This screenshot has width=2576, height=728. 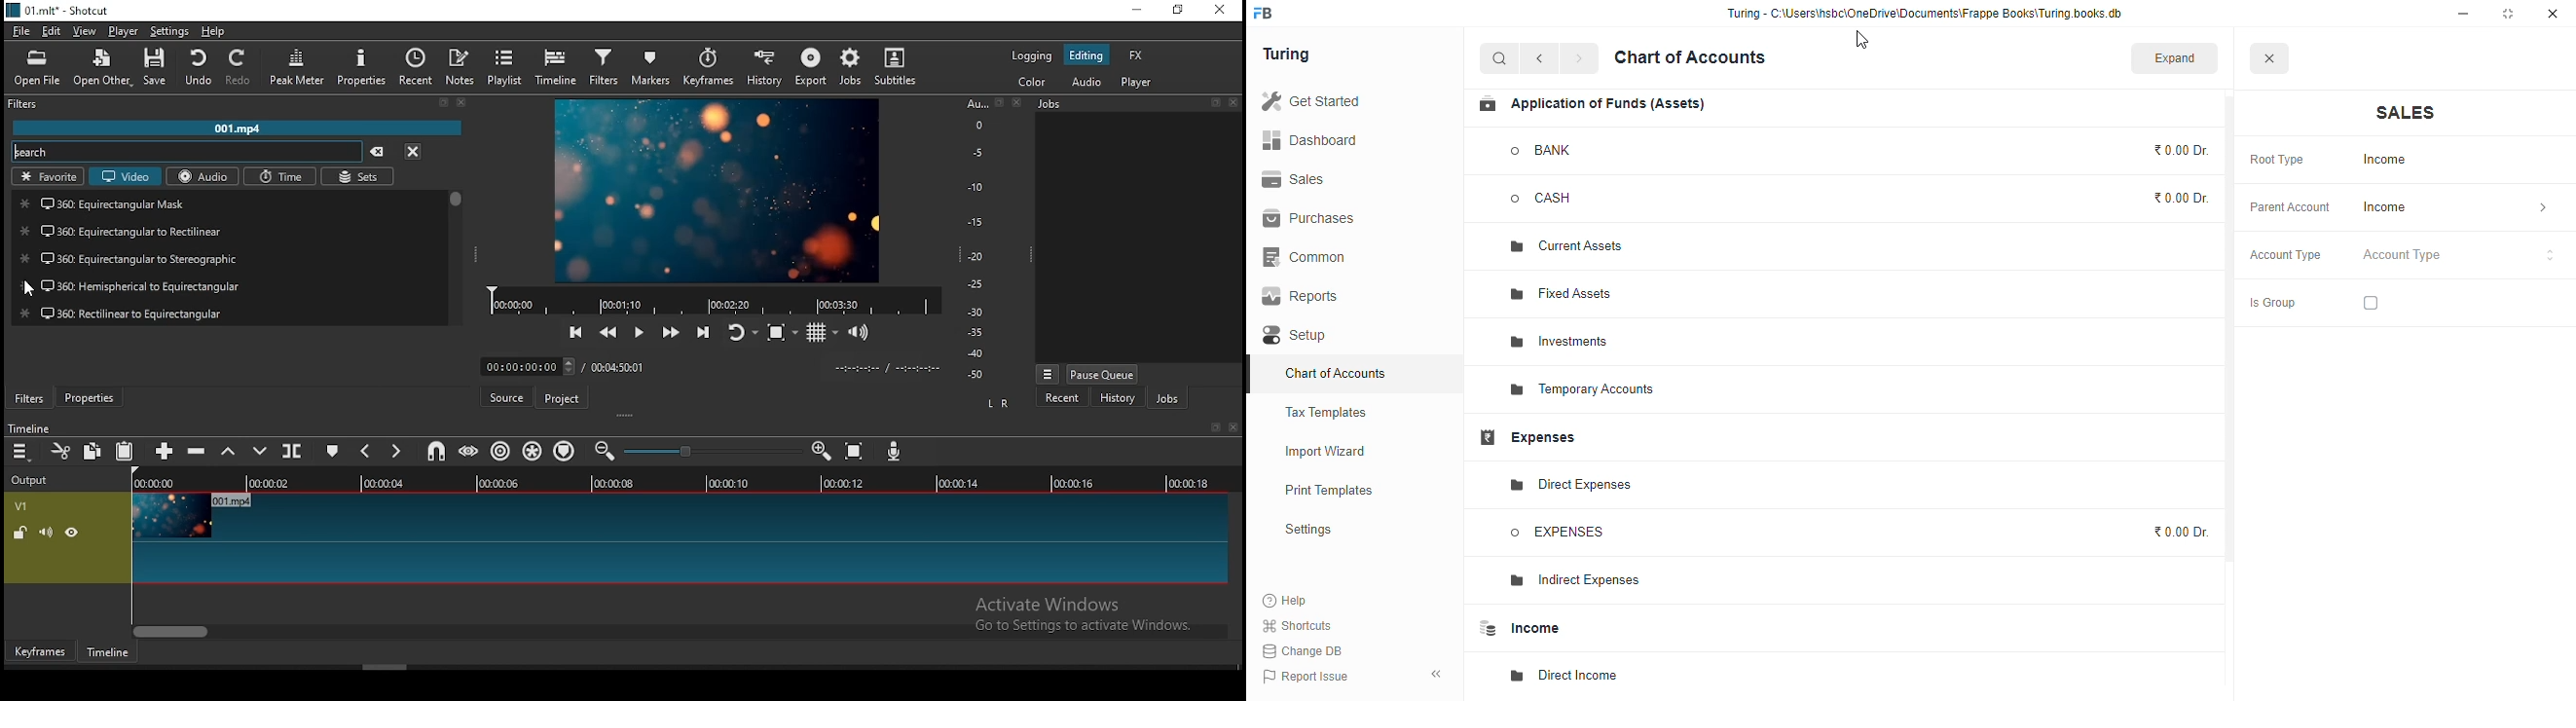 What do you see at coordinates (1563, 293) in the screenshot?
I see `fixed assets` at bounding box center [1563, 293].